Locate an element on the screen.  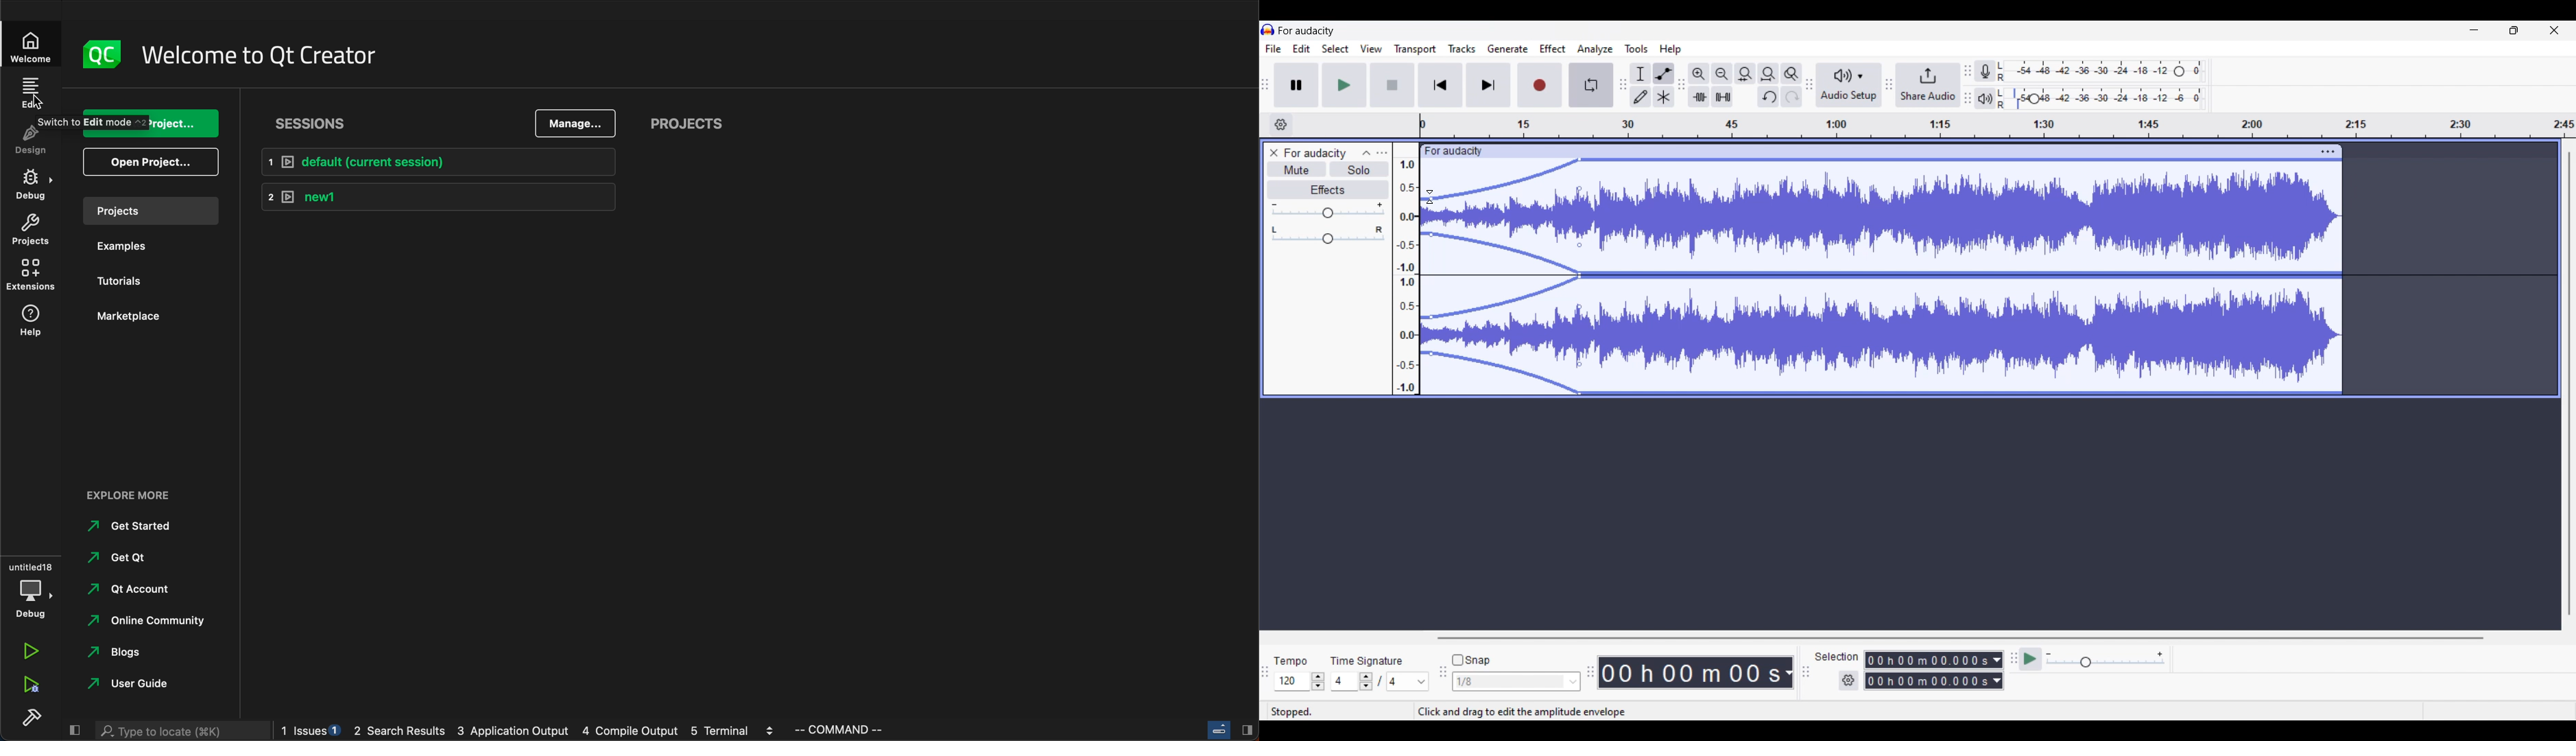
play at speed is located at coordinates (2031, 659).